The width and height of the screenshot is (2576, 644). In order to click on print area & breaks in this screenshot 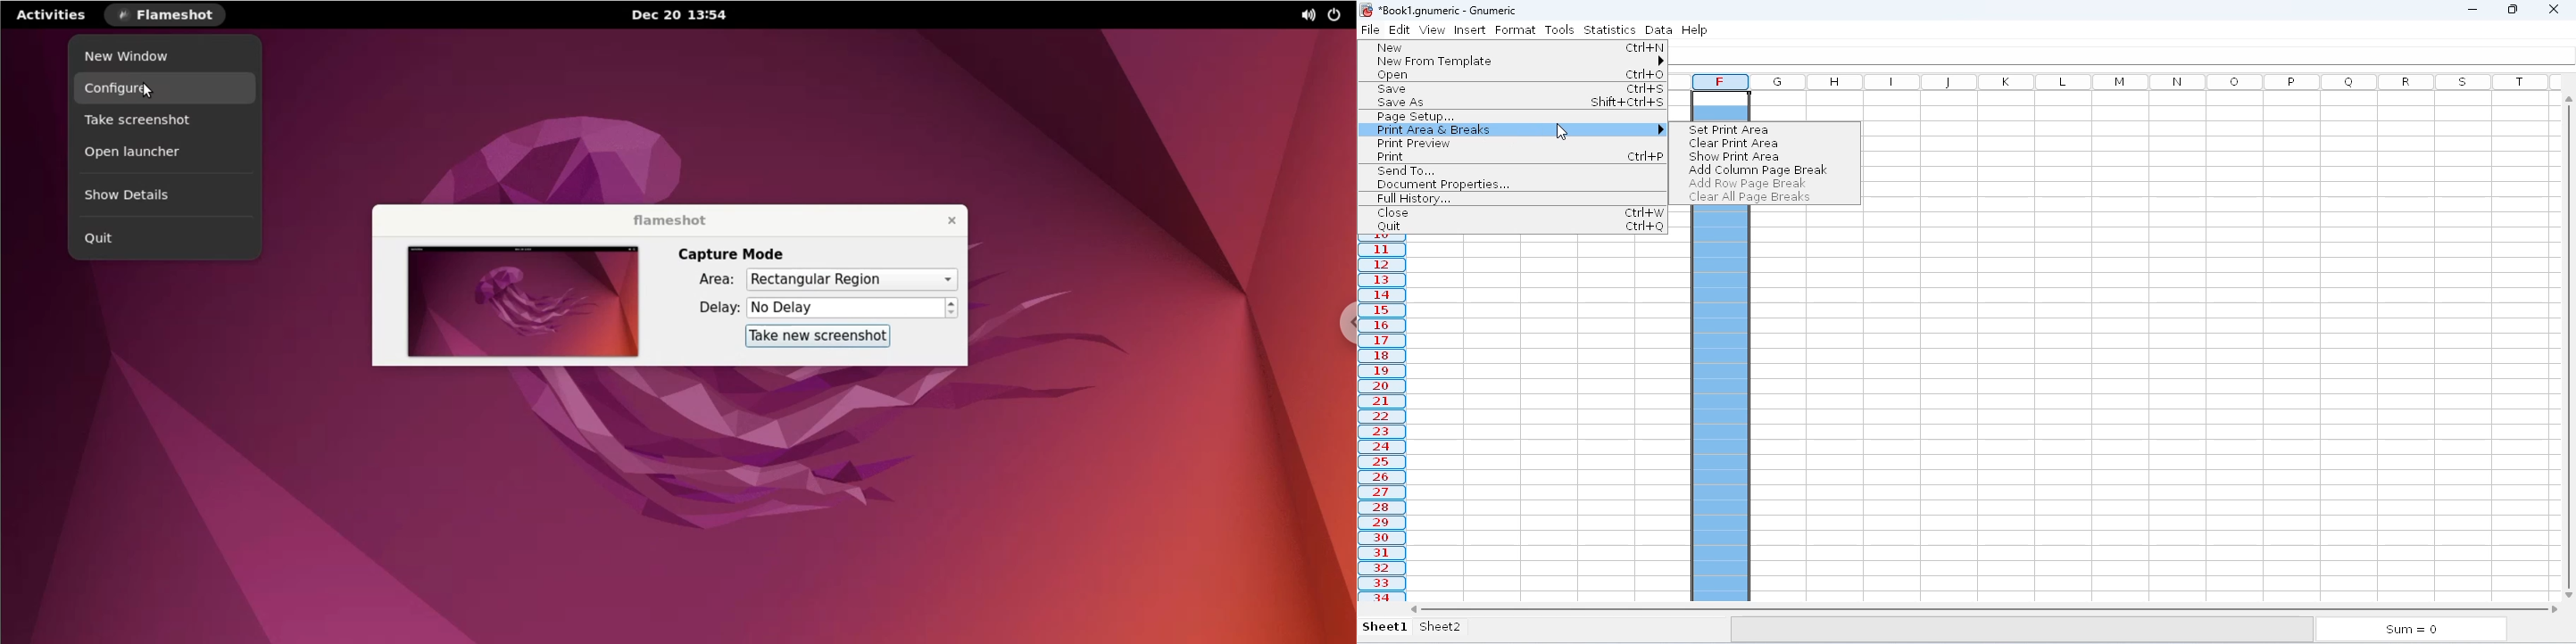, I will do `click(1517, 129)`.